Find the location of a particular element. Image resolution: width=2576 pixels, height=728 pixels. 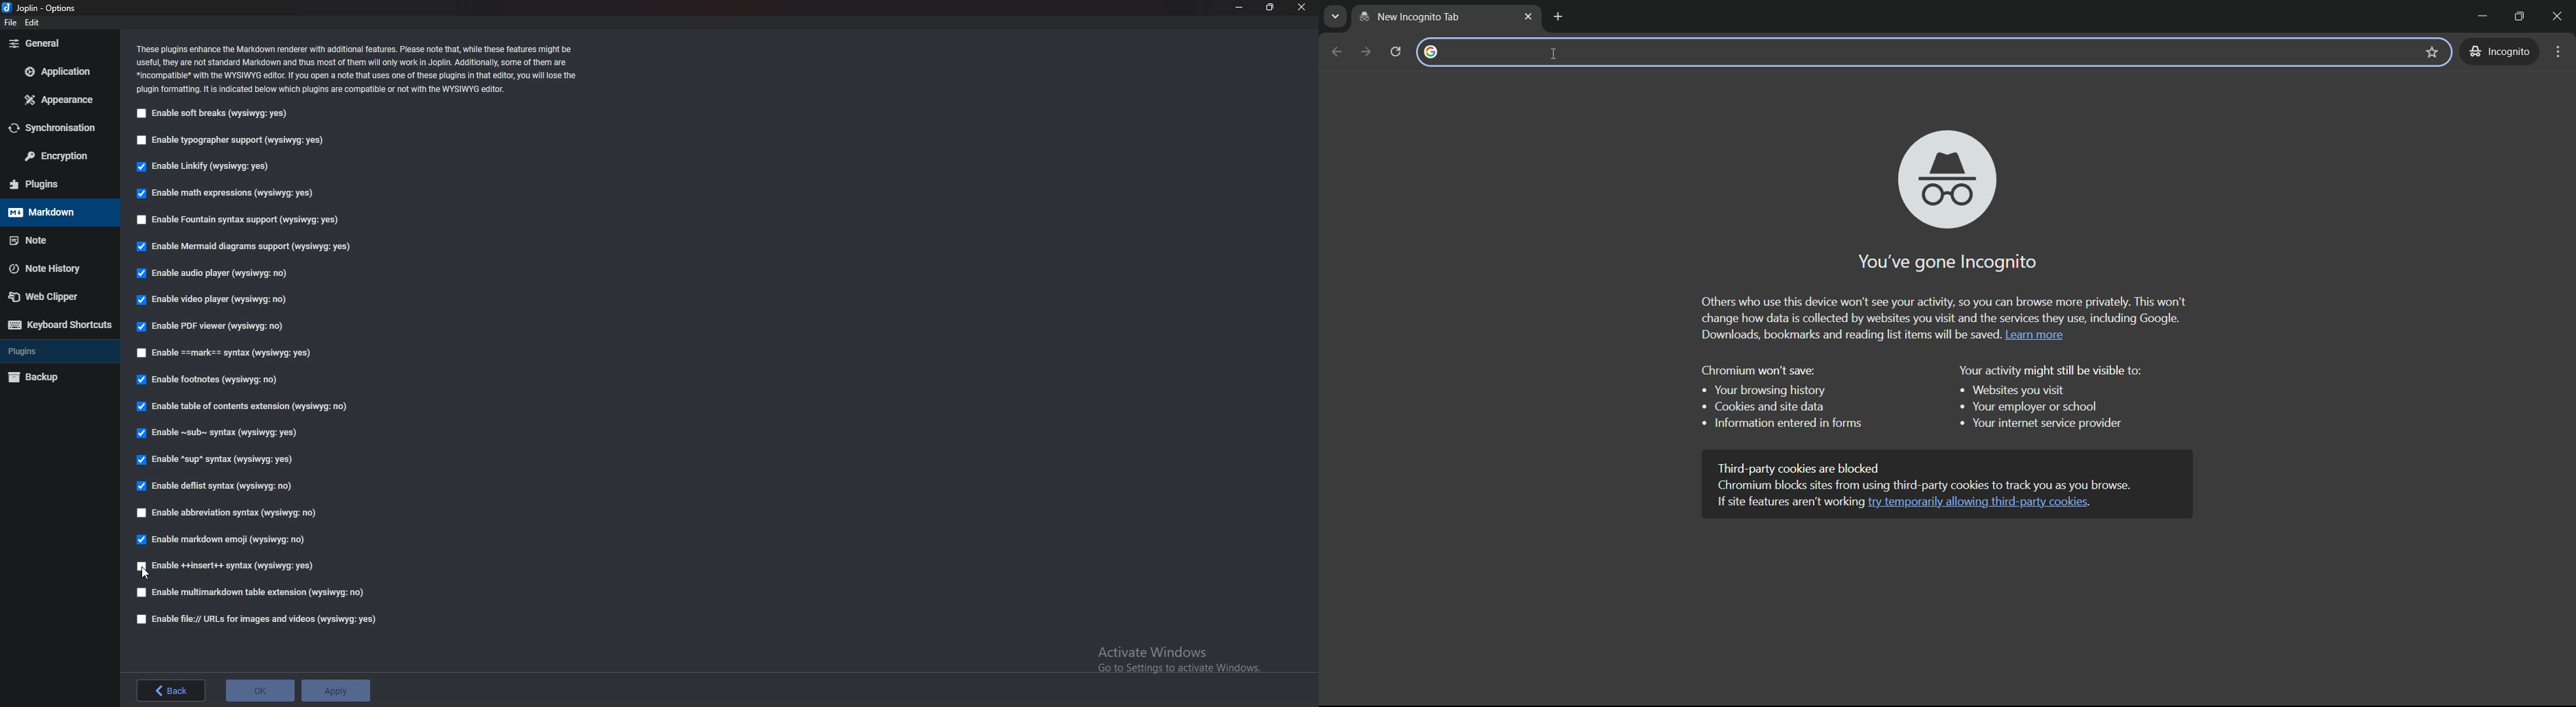

close is located at coordinates (1301, 7).